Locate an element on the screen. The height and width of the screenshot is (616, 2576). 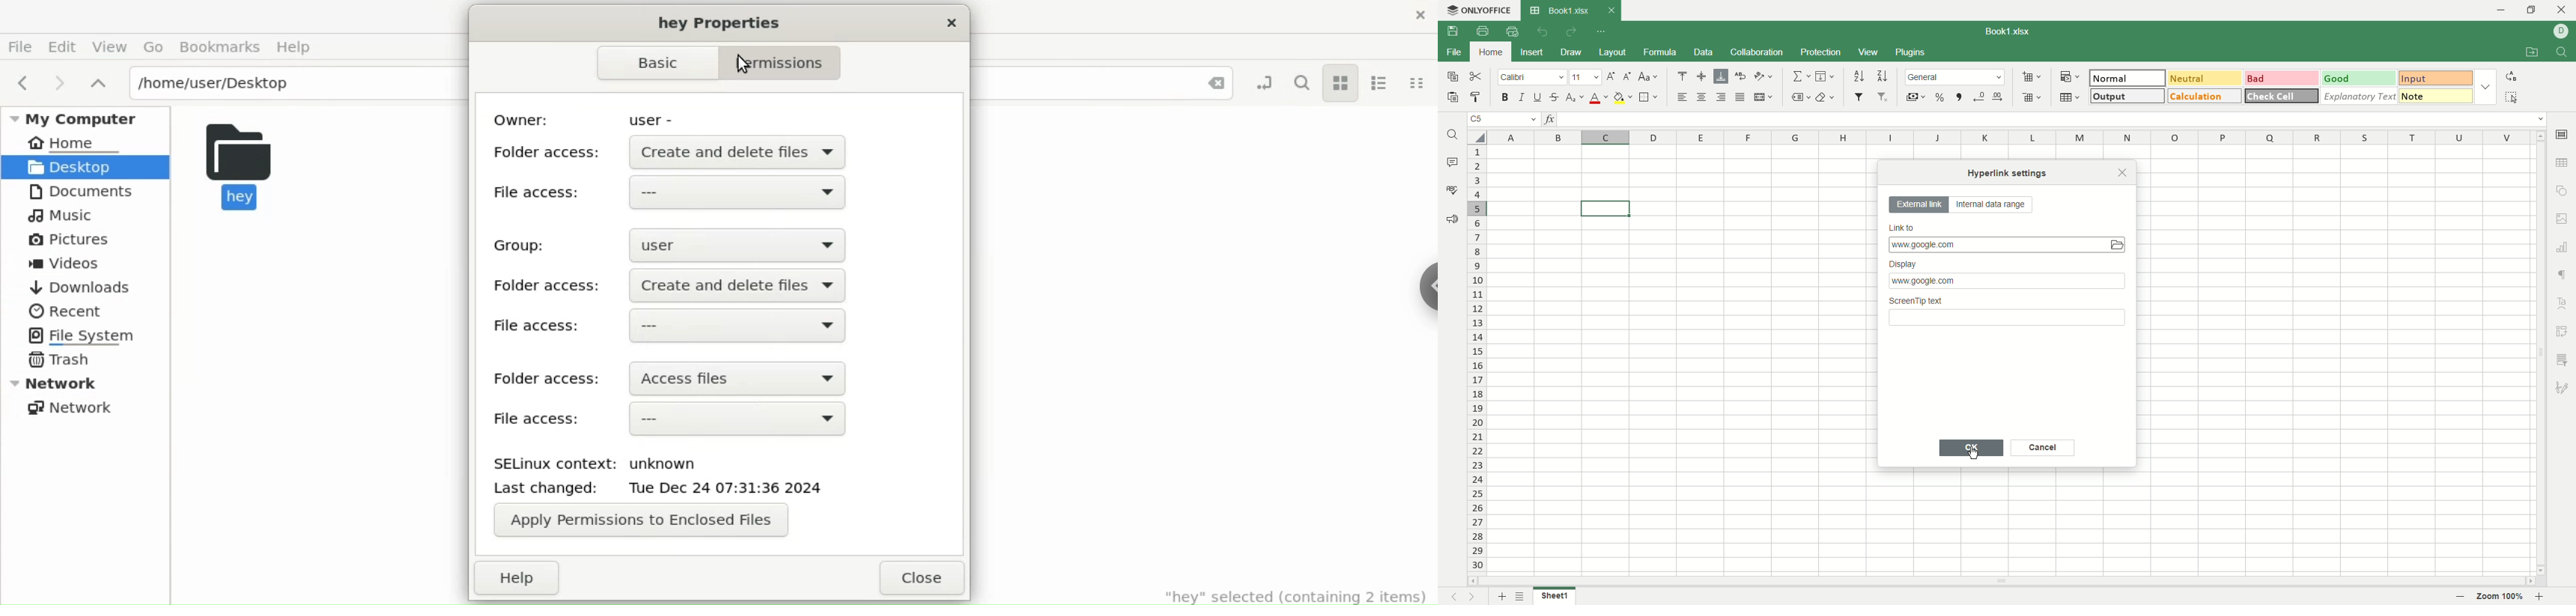
sheet list is located at coordinates (1524, 597).